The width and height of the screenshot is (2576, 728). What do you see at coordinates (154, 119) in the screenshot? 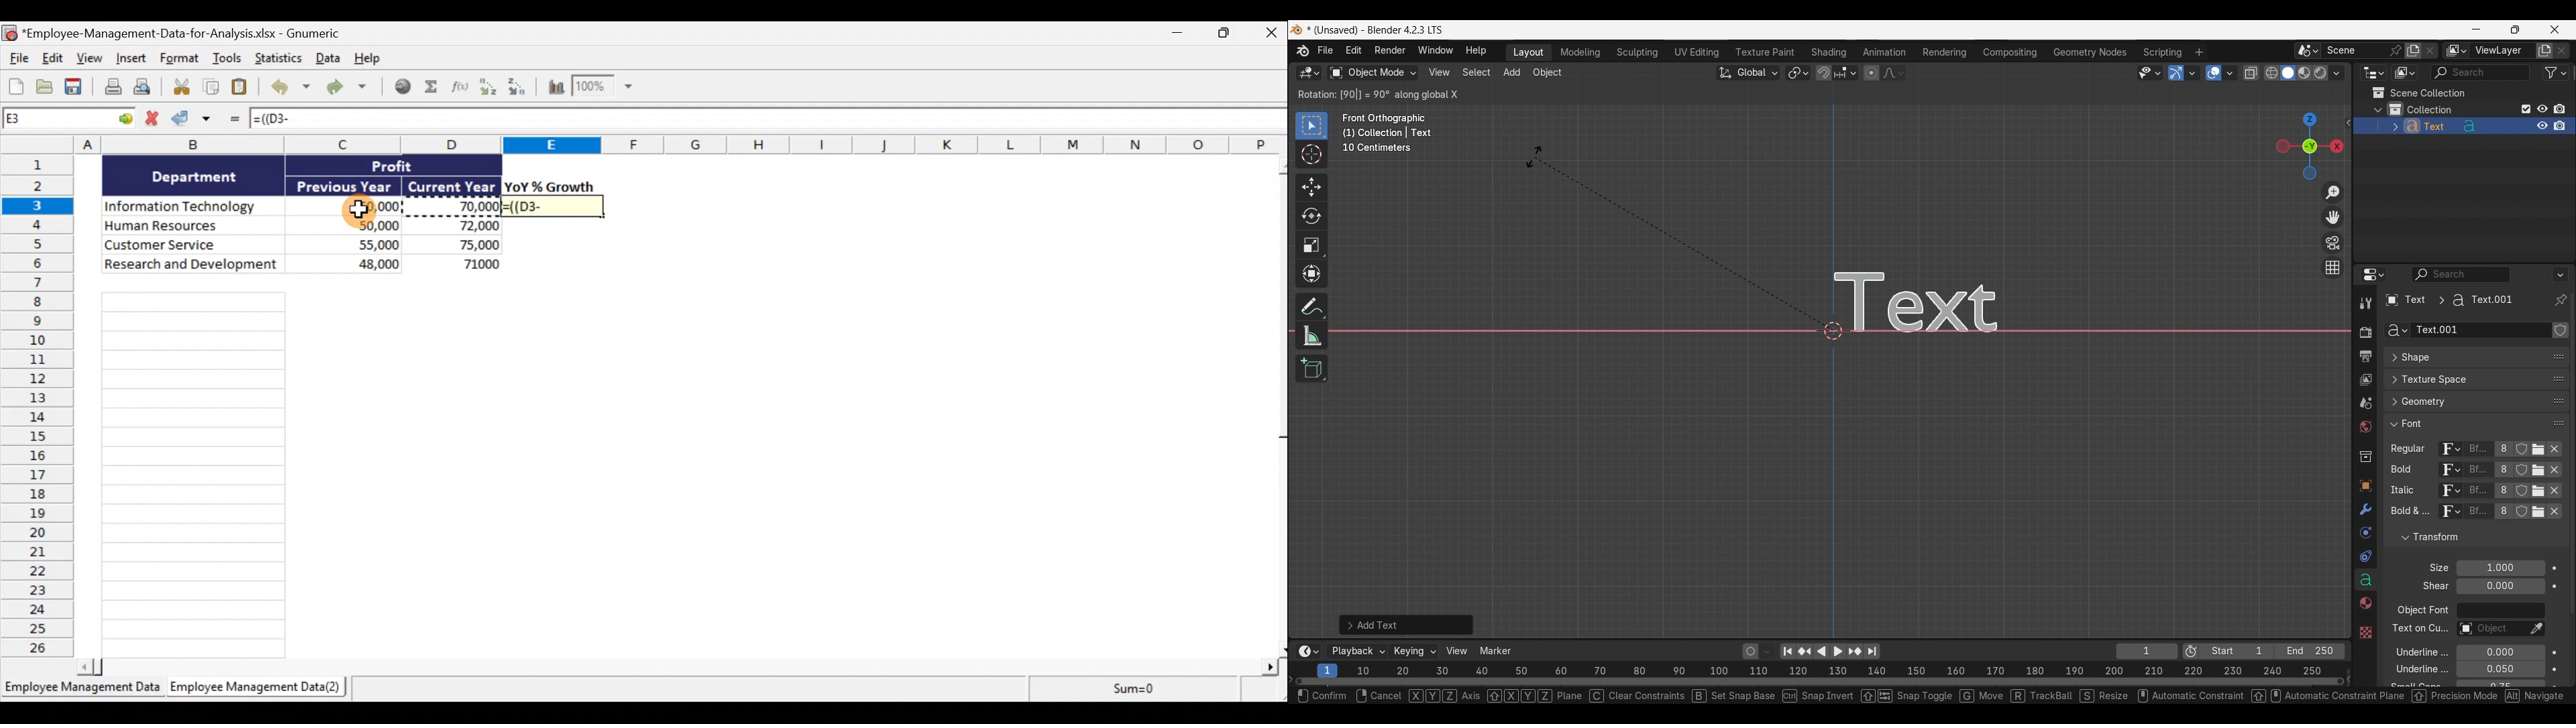
I see `Cancel change` at bounding box center [154, 119].